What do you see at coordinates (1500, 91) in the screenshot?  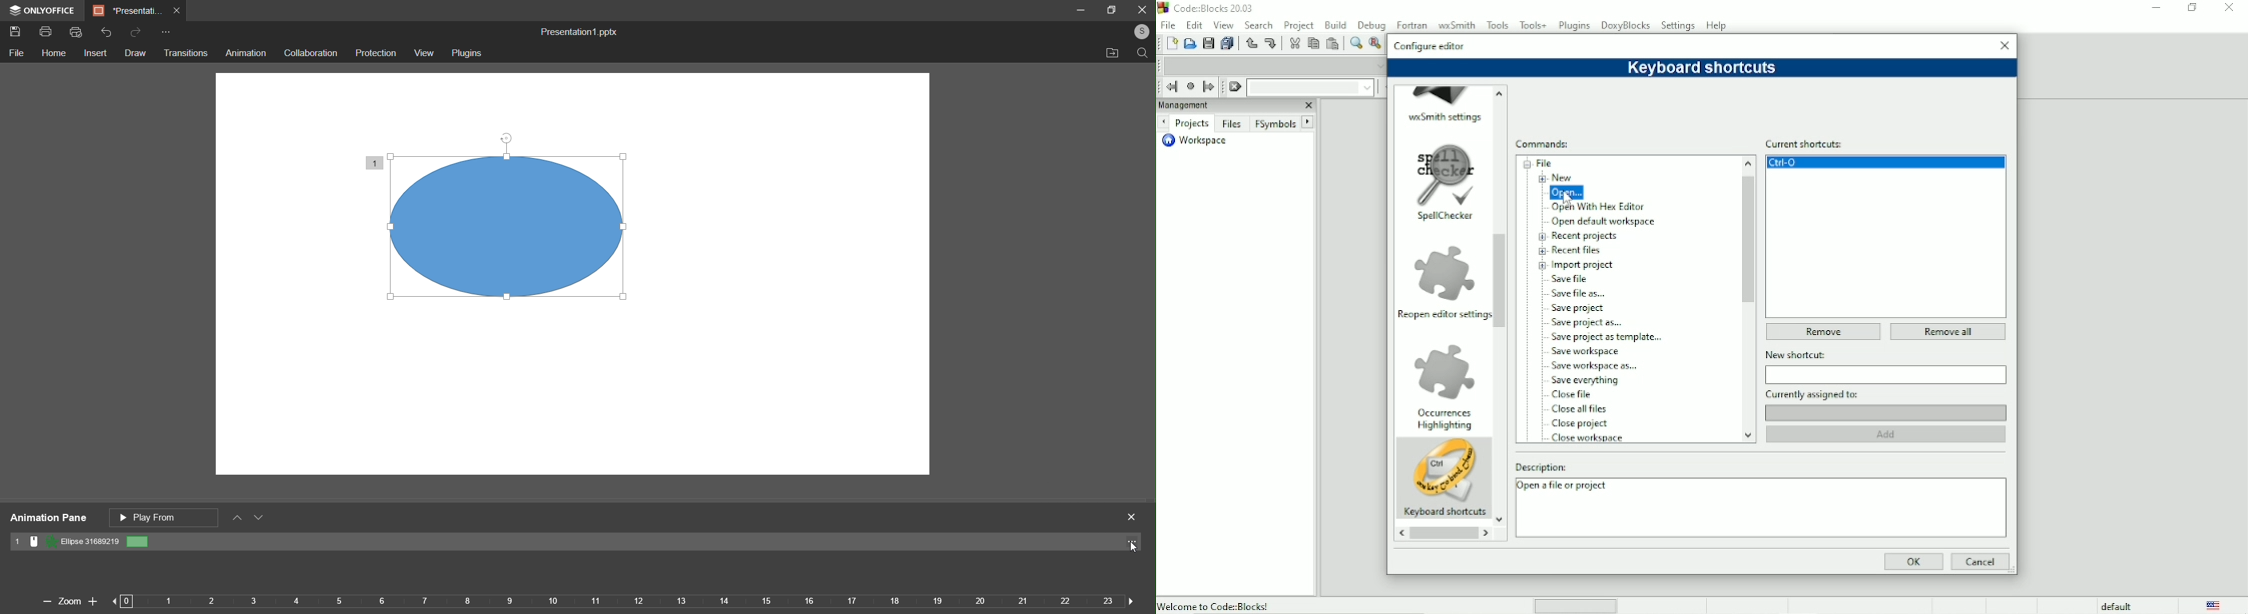 I see `up` at bounding box center [1500, 91].